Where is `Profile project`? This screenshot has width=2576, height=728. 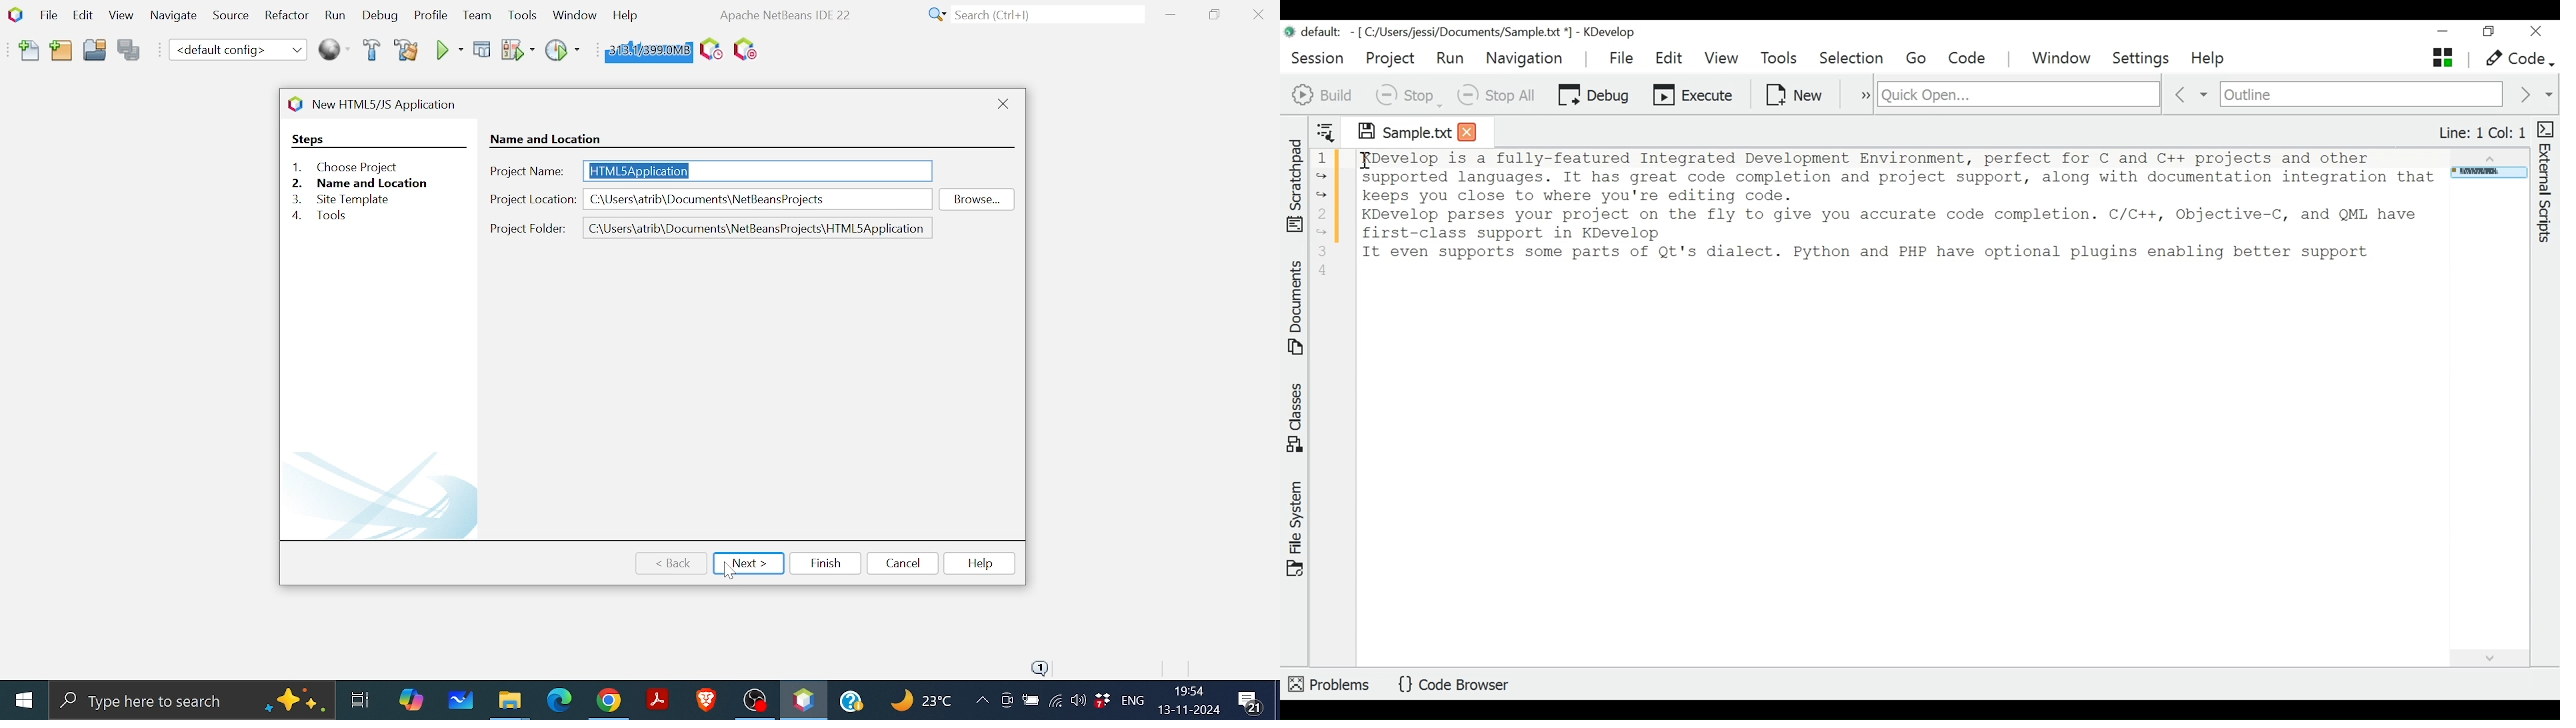
Profile project is located at coordinates (560, 49).